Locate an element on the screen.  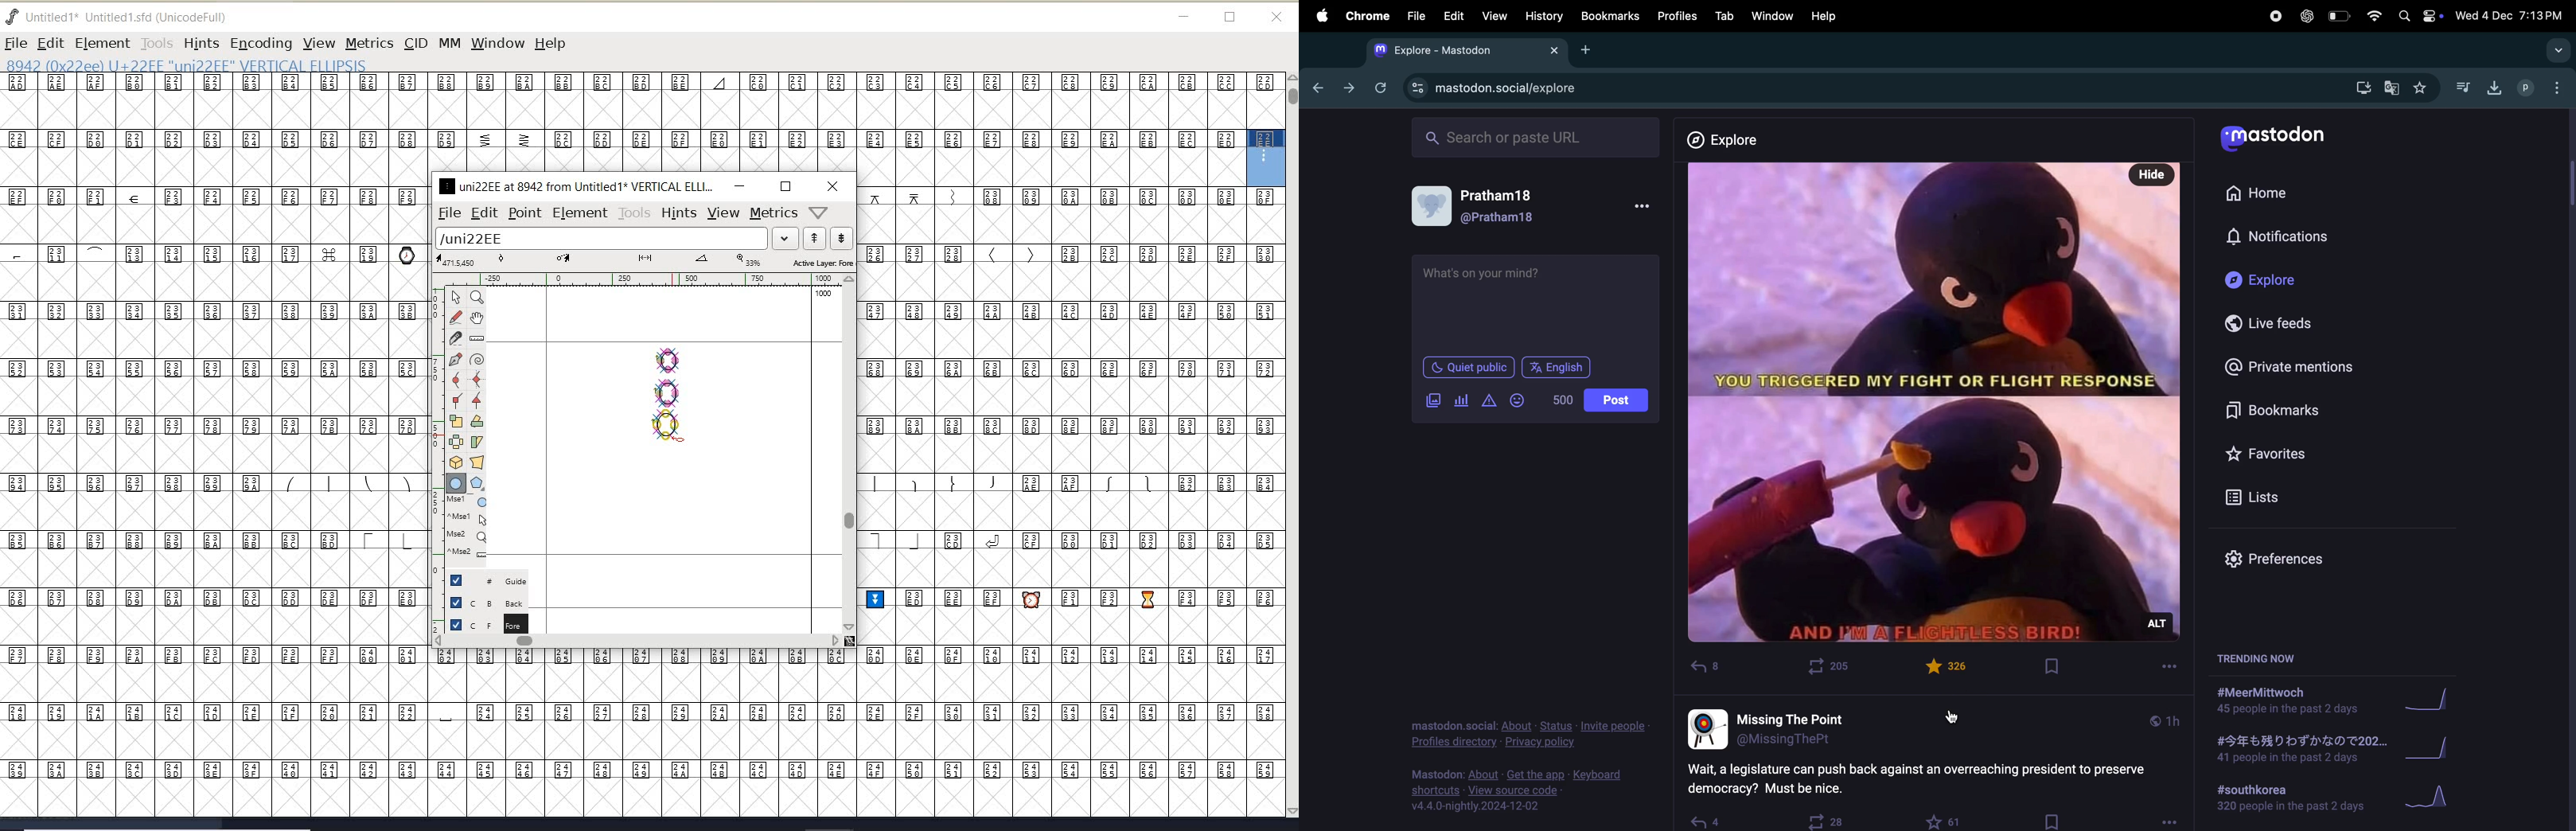
scrollbar is located at coordinates (637, 642).